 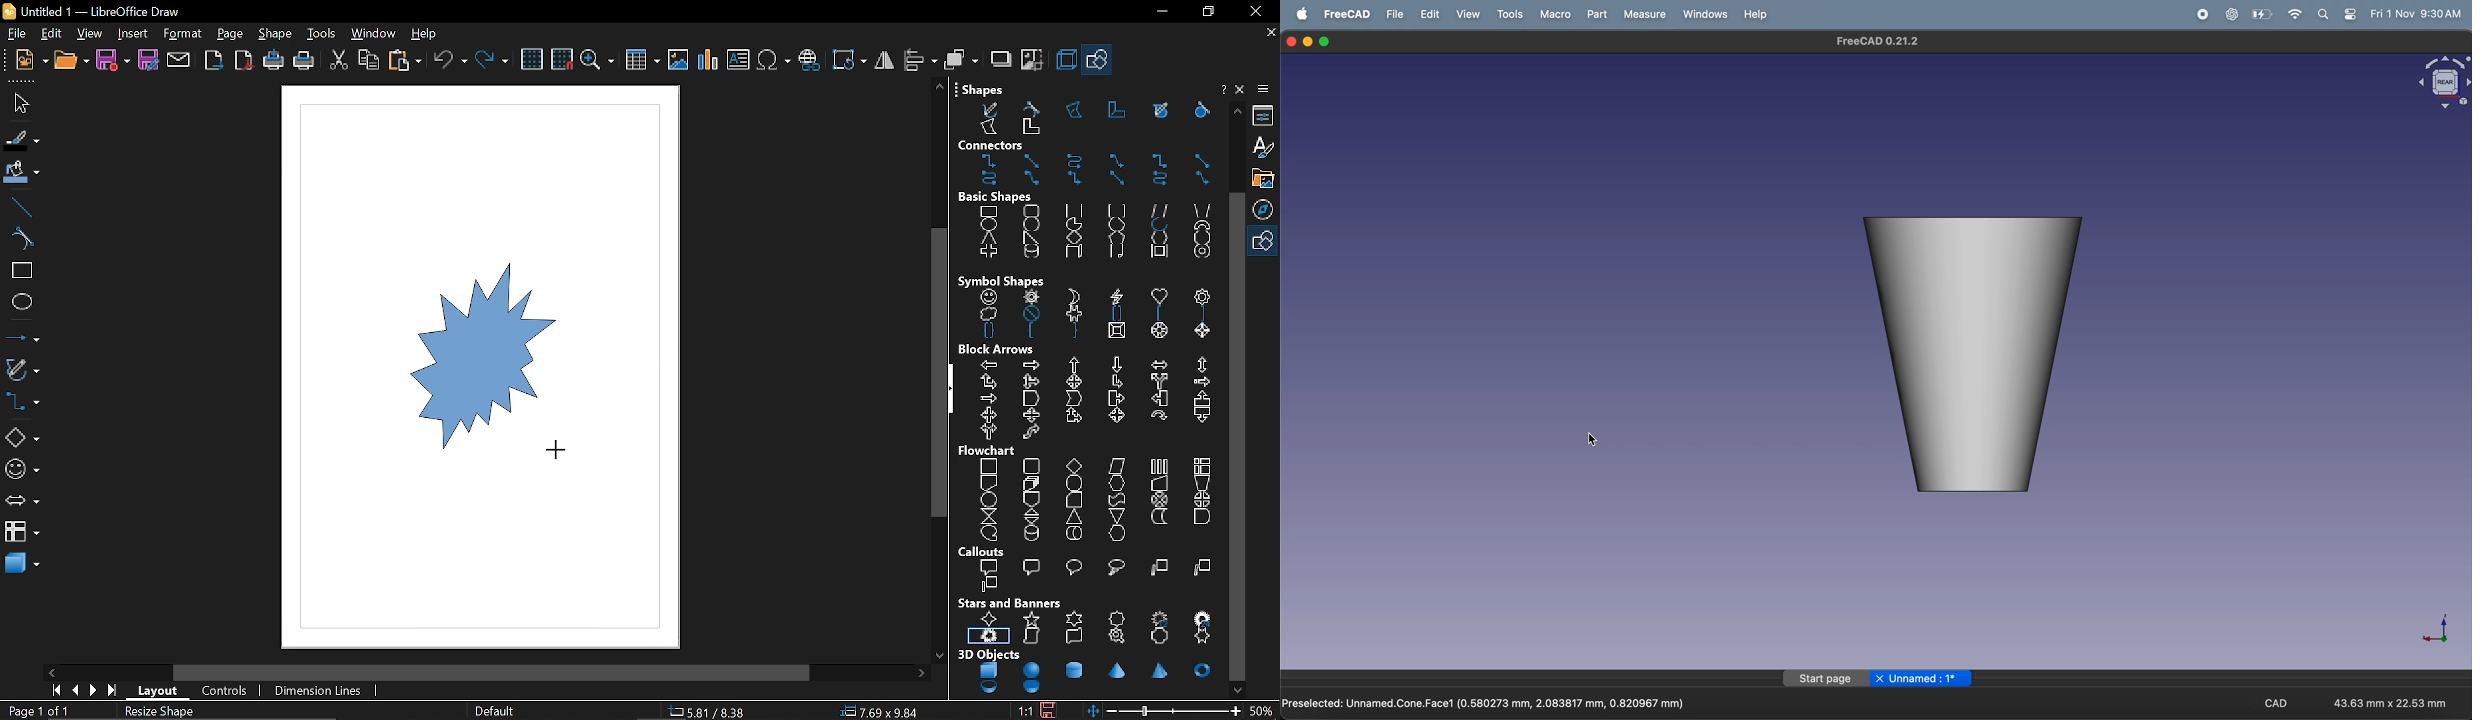 What do you see at coordinates (2415, 13) in the screenshot?
I see `Fri 1 Nov 9:30 AM` at bounding box center [2415, 13].